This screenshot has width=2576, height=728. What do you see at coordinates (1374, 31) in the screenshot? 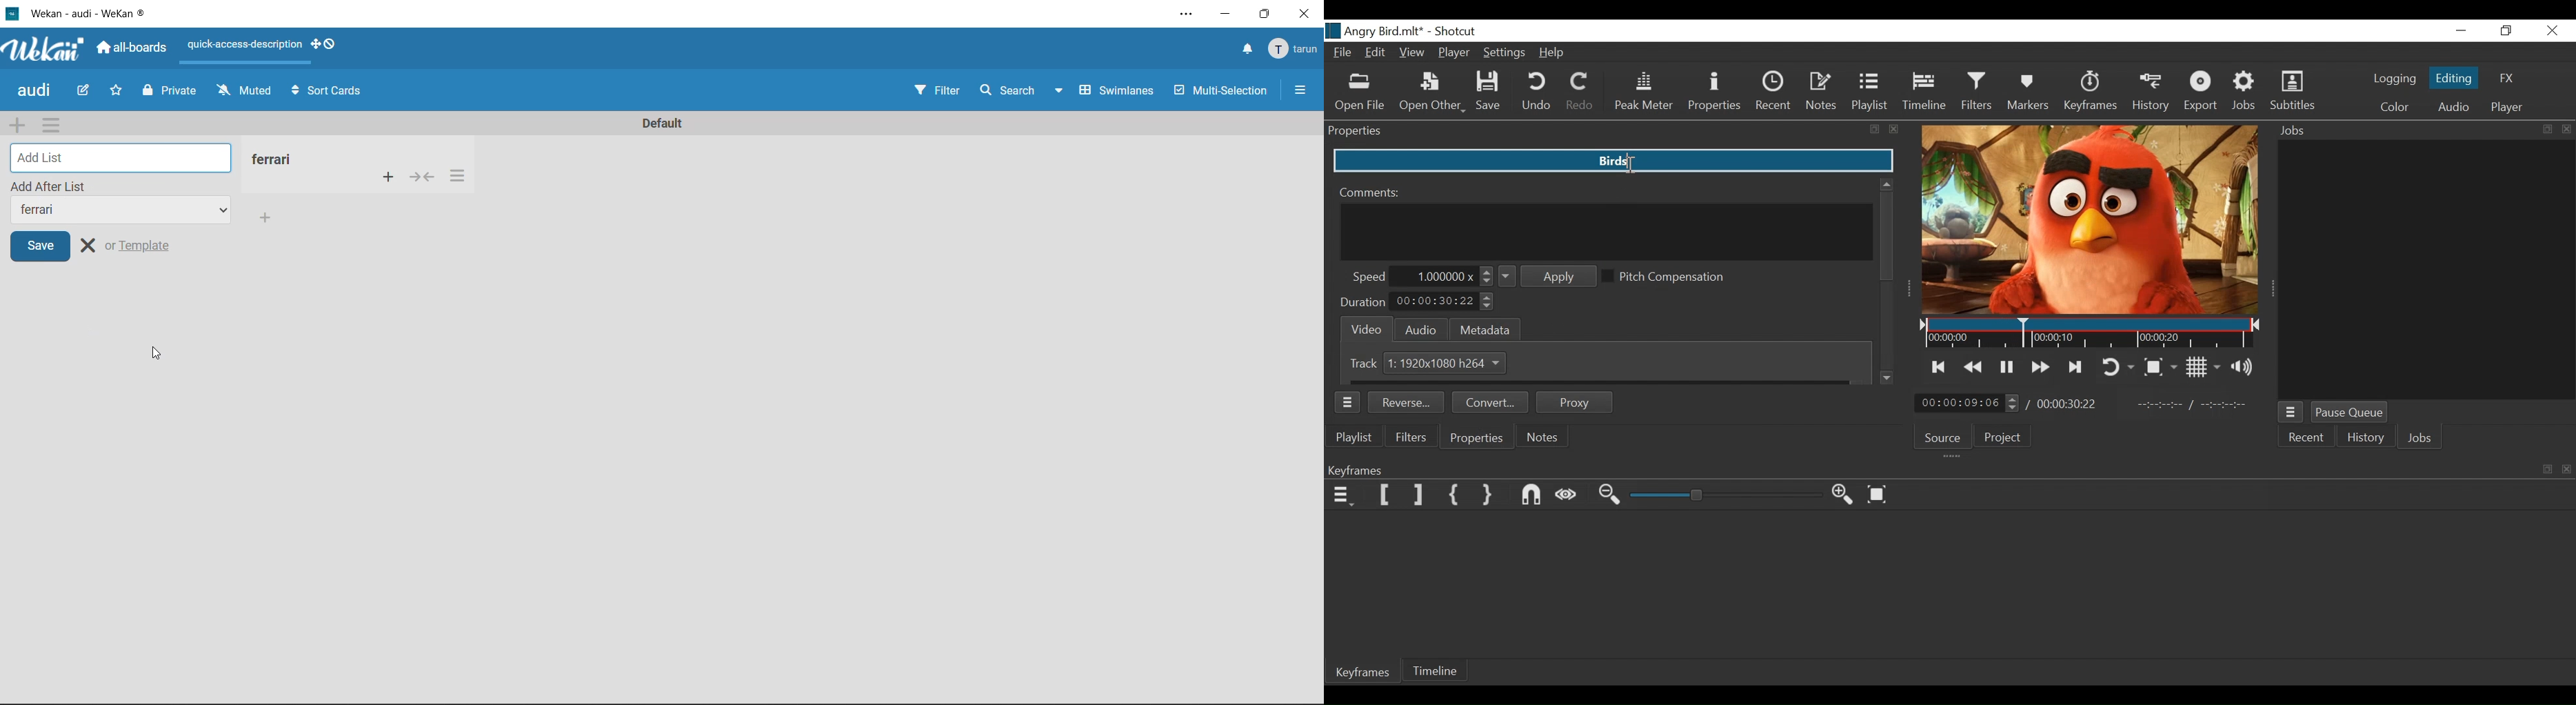
I see `File name` at bounding box center [1374, 31].